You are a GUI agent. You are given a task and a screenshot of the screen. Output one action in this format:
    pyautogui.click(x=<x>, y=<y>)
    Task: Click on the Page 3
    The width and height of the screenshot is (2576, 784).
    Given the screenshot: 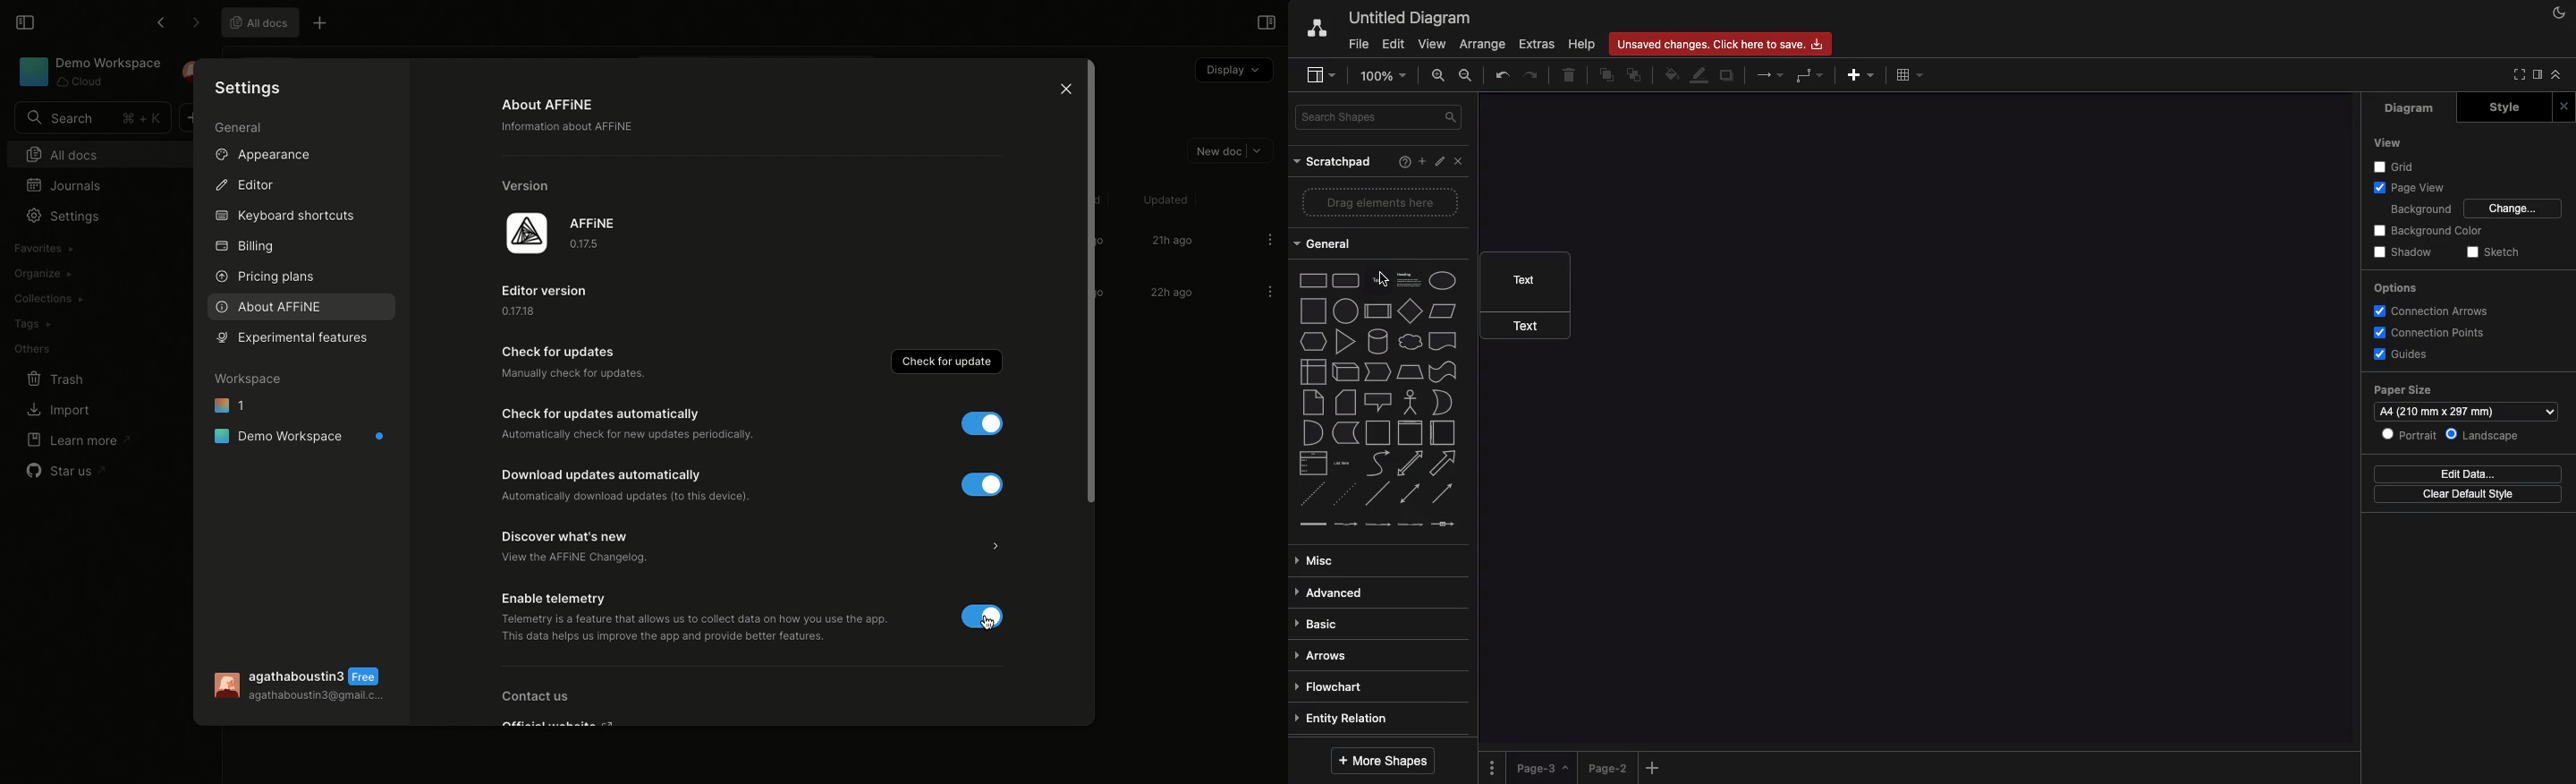 What is the action you would take?
    pyautogui.click(x=1540, y=768)
    